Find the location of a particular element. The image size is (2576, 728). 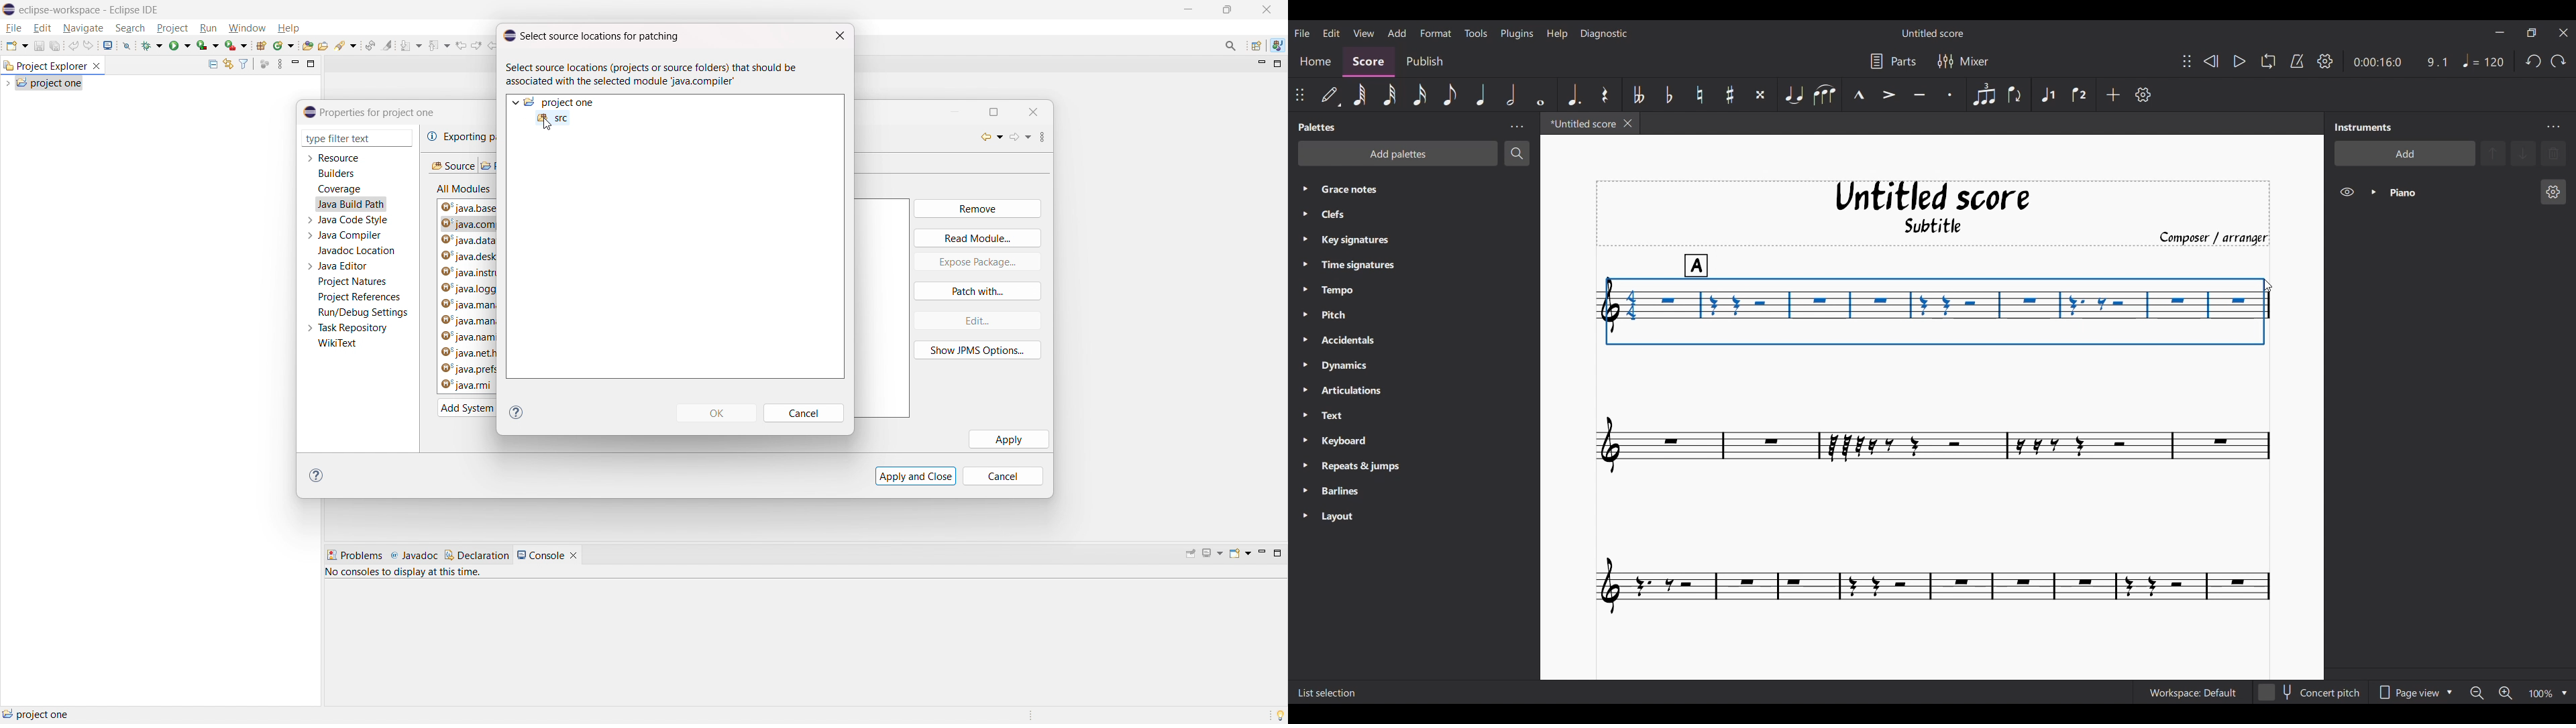

Keyboard is located at coordinates (1360, 442).